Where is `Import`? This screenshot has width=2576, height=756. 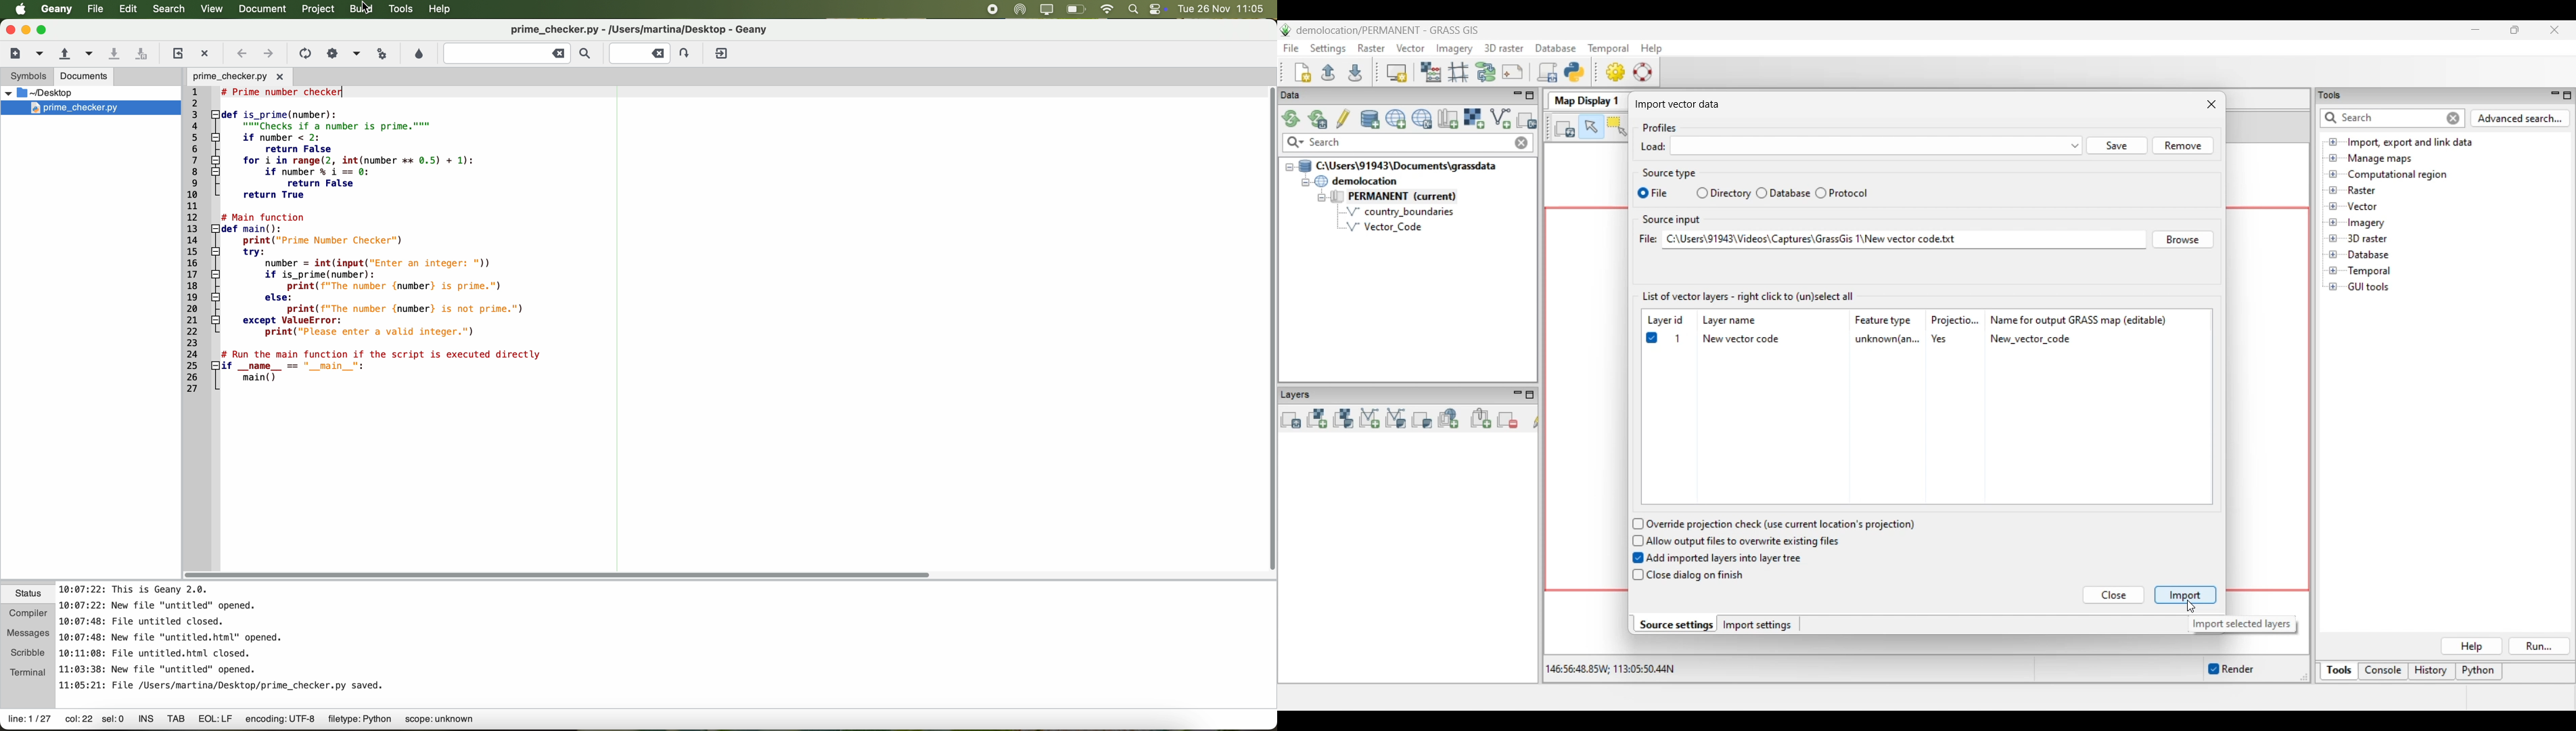 Import is located at coordinates (2185, 595).